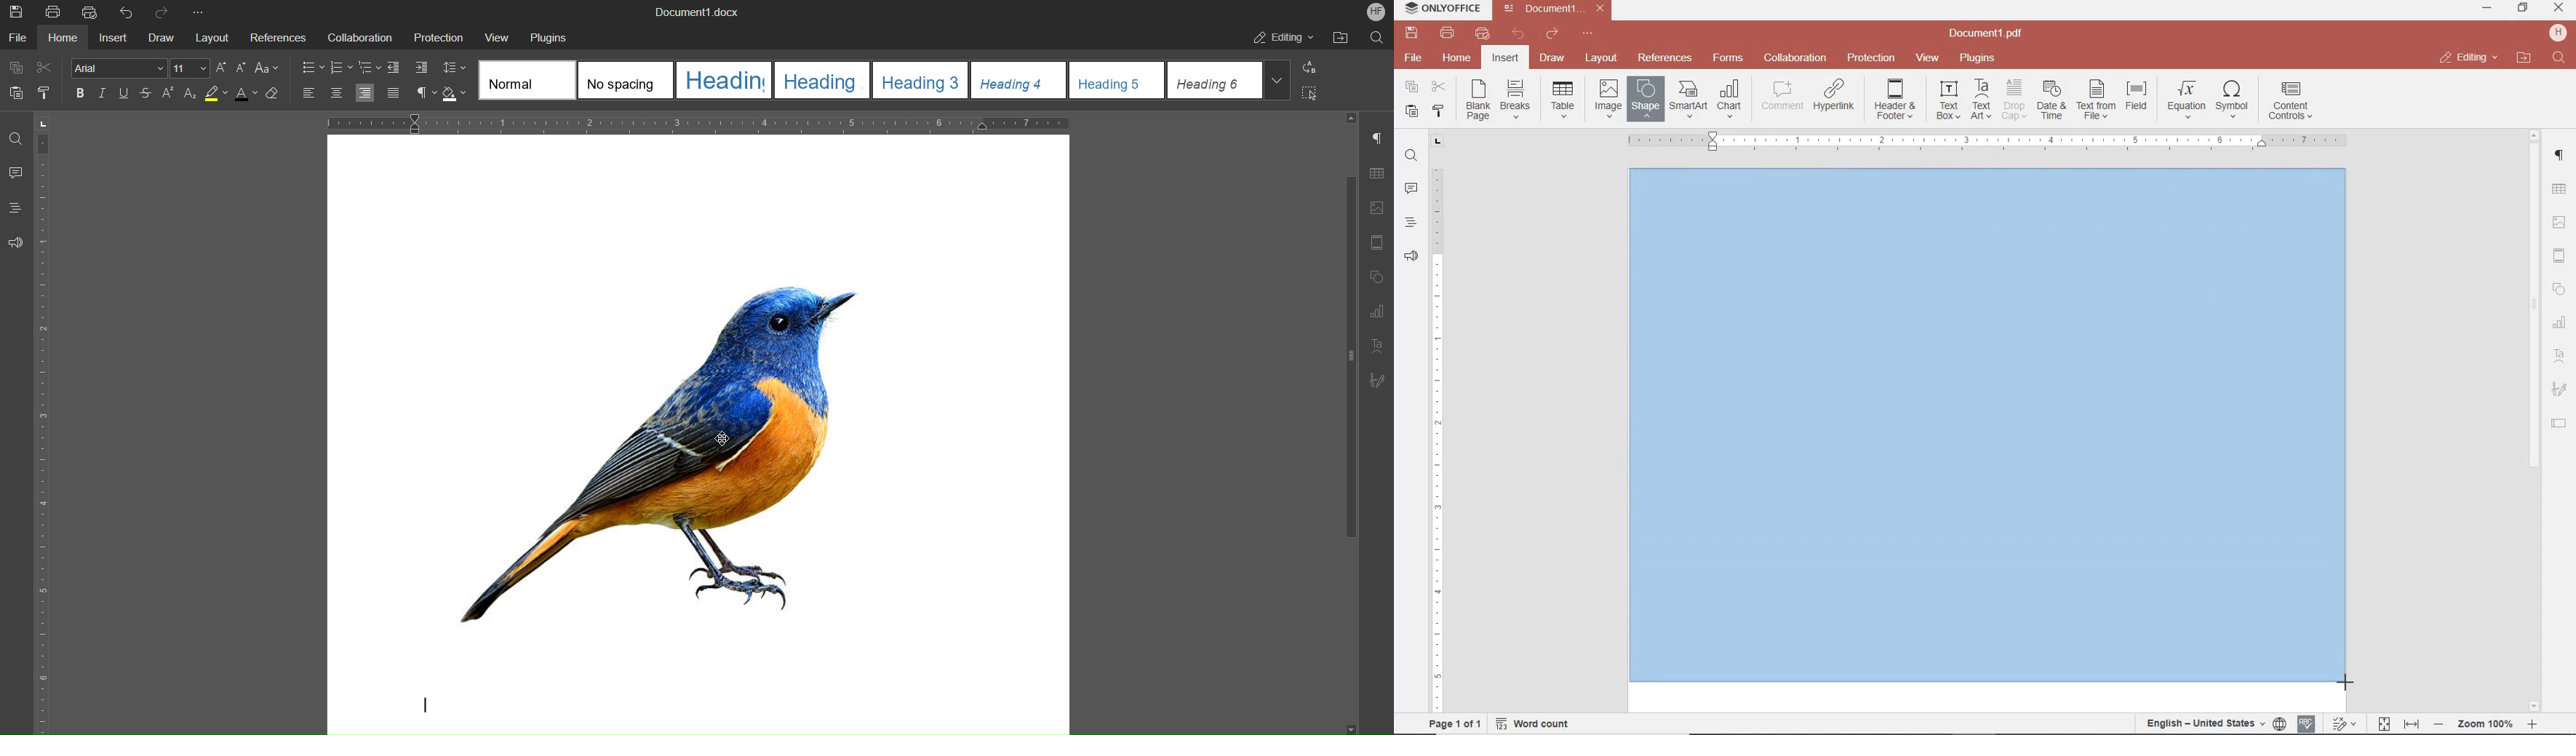 This screenshot has height=756, width=2576. I want to click on INSERT SYMBOL, so click(2232, 99).